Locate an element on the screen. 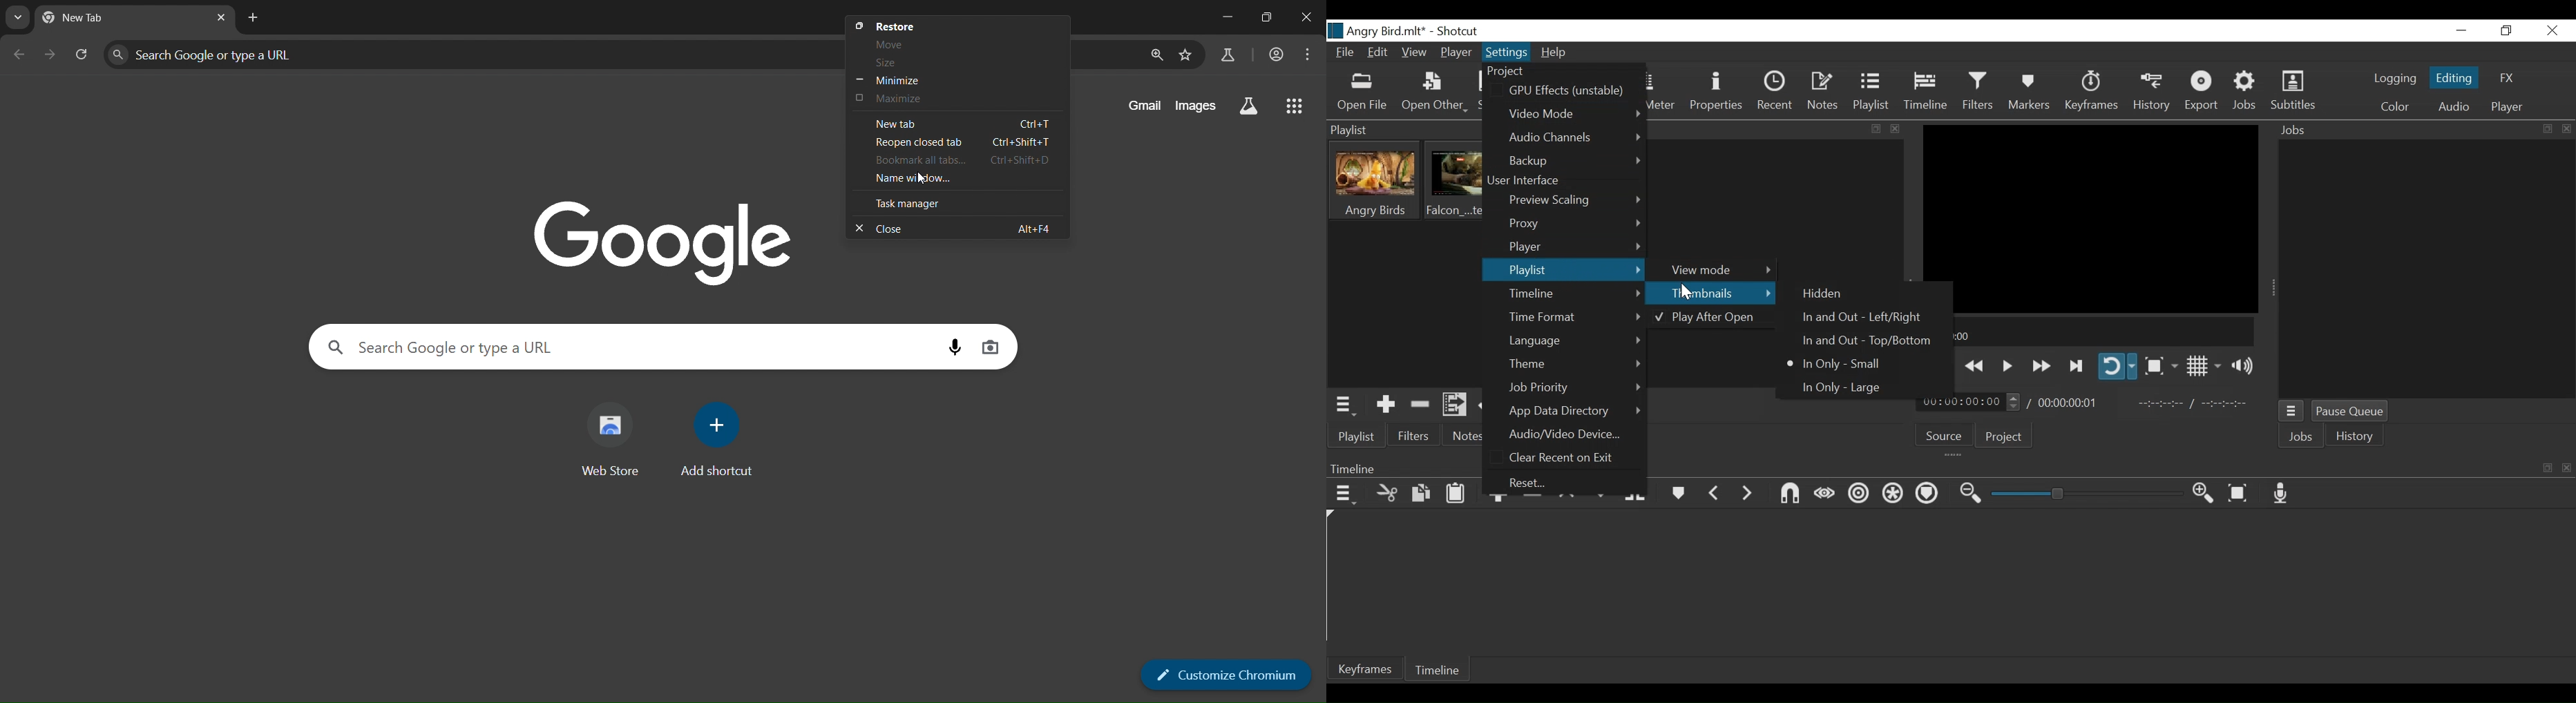  Snap is located at coordinates (1791, 495).